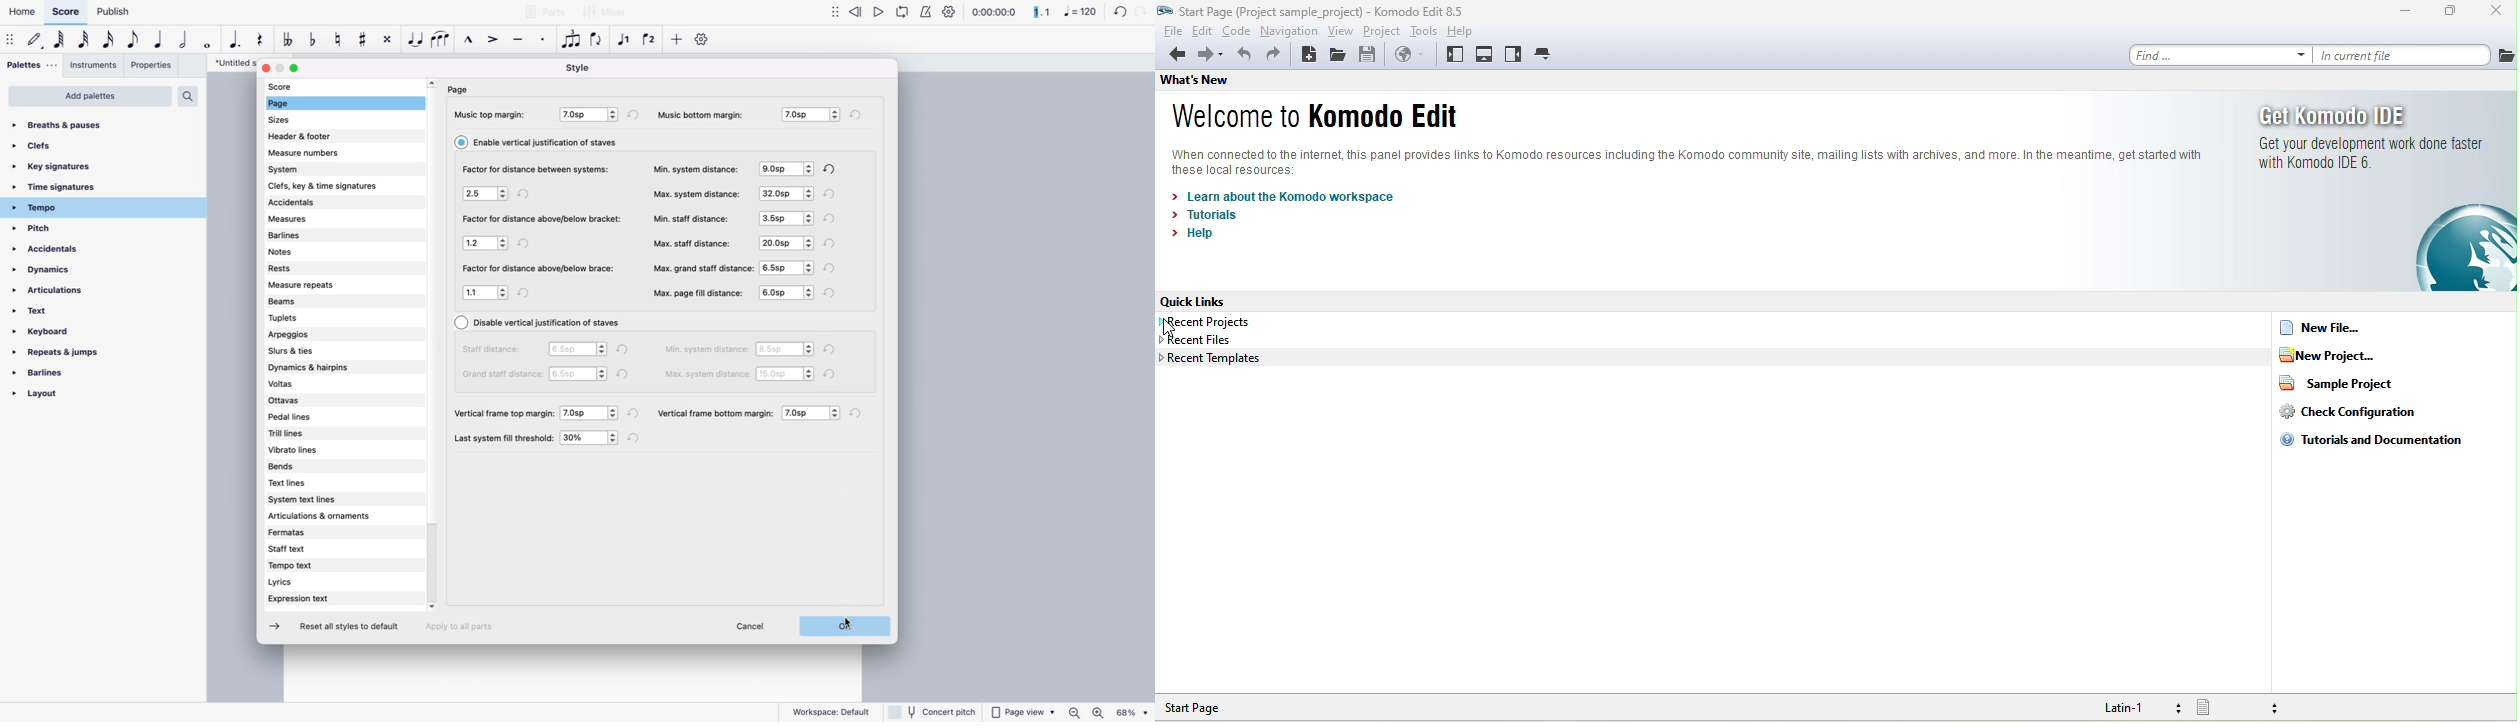 This screenshot has height=728, width=2520. Describe the element at coordinates (676, 42) in the screenshot. I see `more` at that location.